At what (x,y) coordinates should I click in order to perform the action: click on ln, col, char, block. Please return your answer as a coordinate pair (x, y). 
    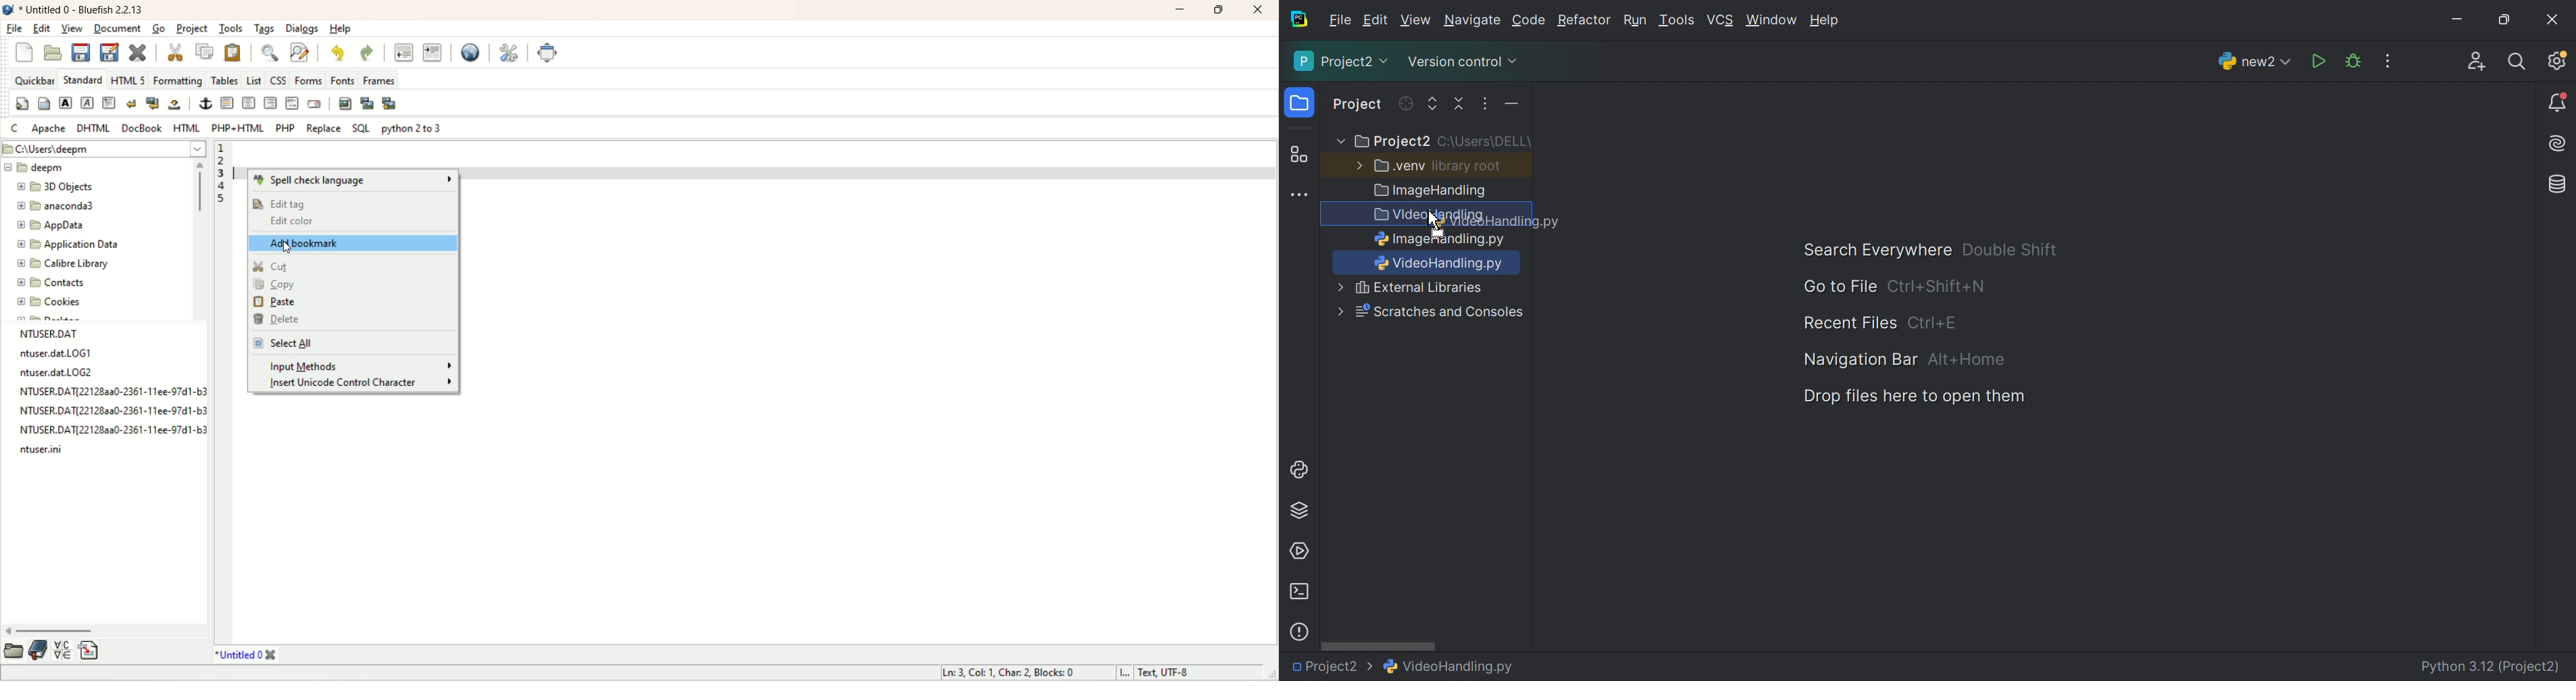
    Looking at the image, I should click on (1009, 674).